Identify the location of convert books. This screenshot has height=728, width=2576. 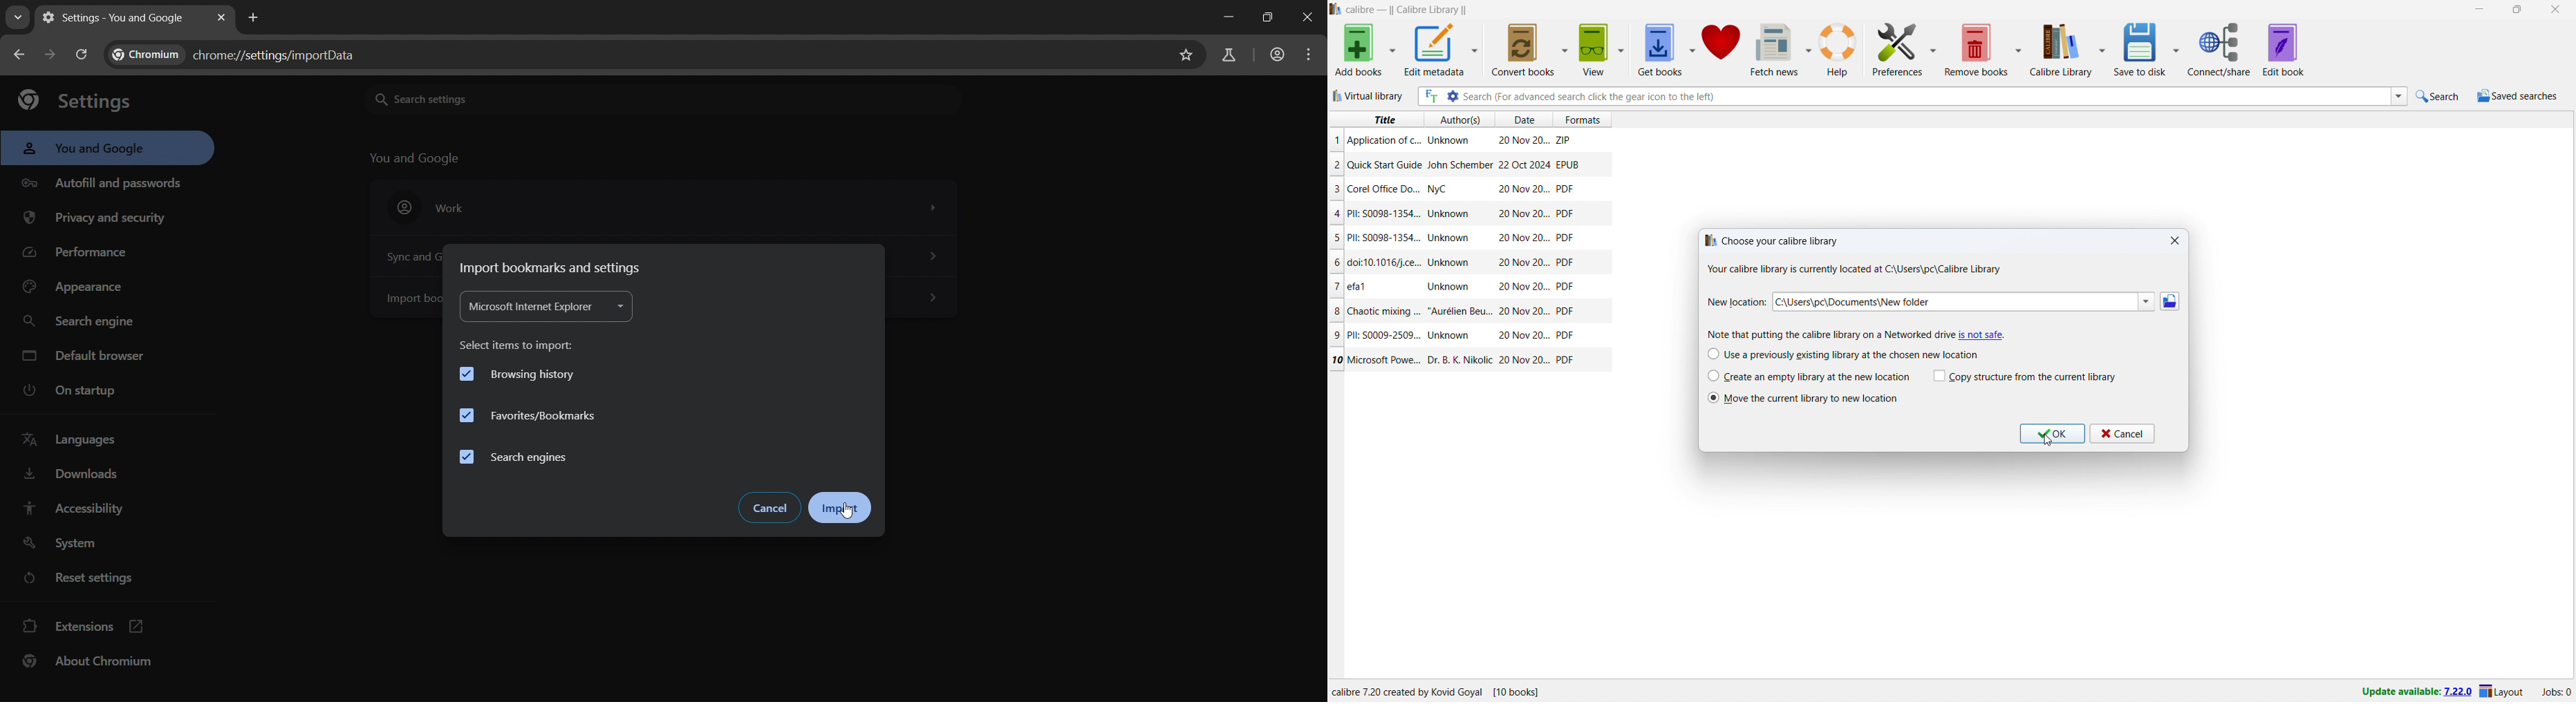
(1524, 49).